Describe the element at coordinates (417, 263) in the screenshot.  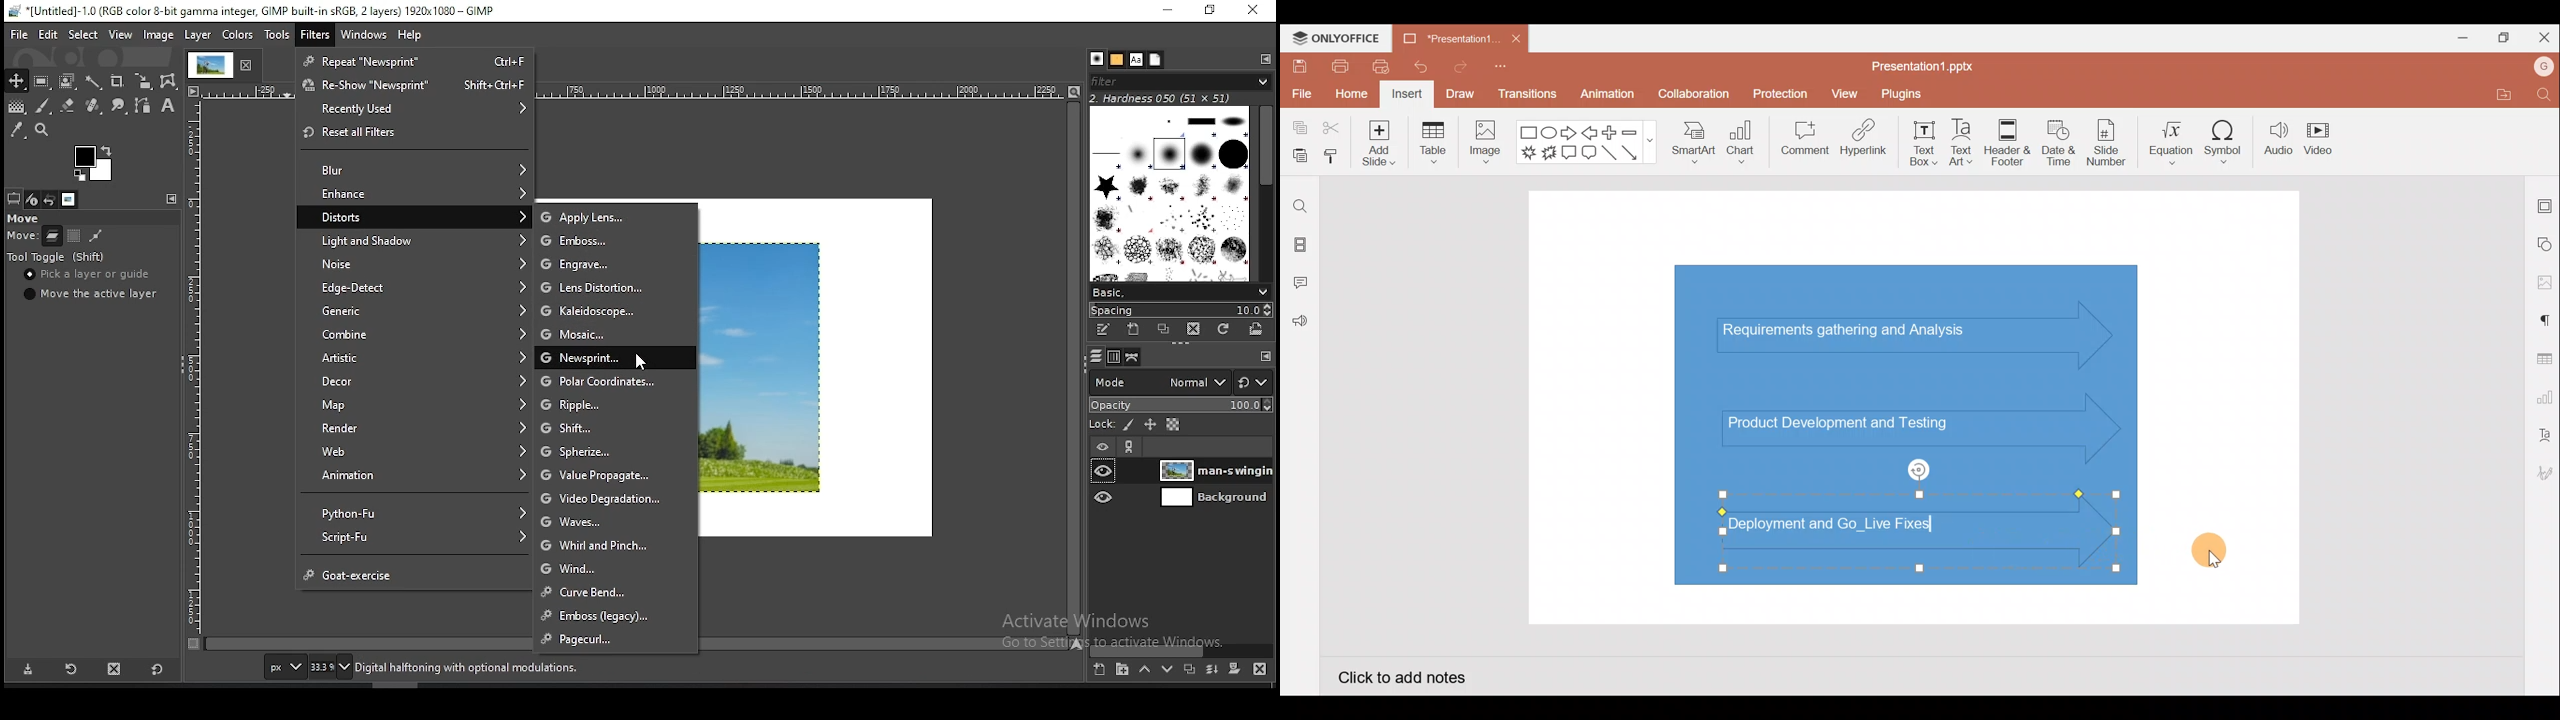
I see `noise` at that location.